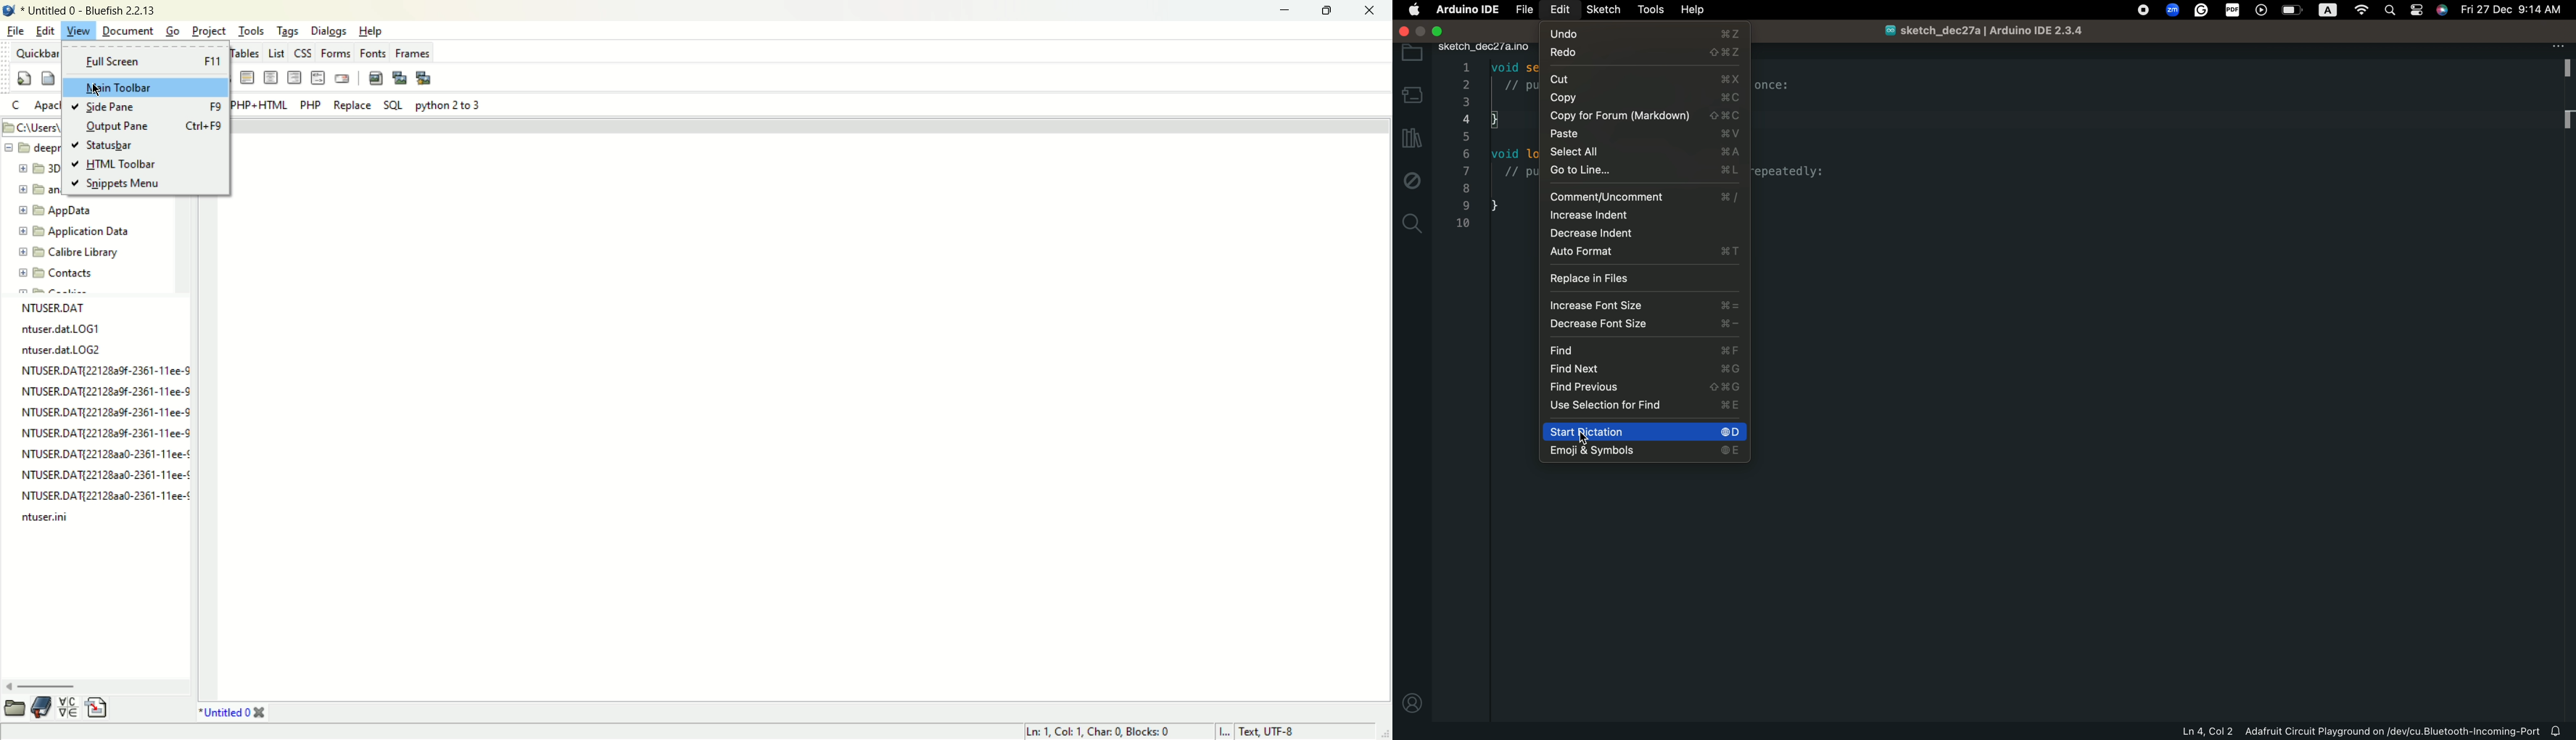 This screenshot has width=2576, height=756. What do you see at coordinates (67, 710) in the screenshot?
I see `charmap` at bounding box center [67, 710].